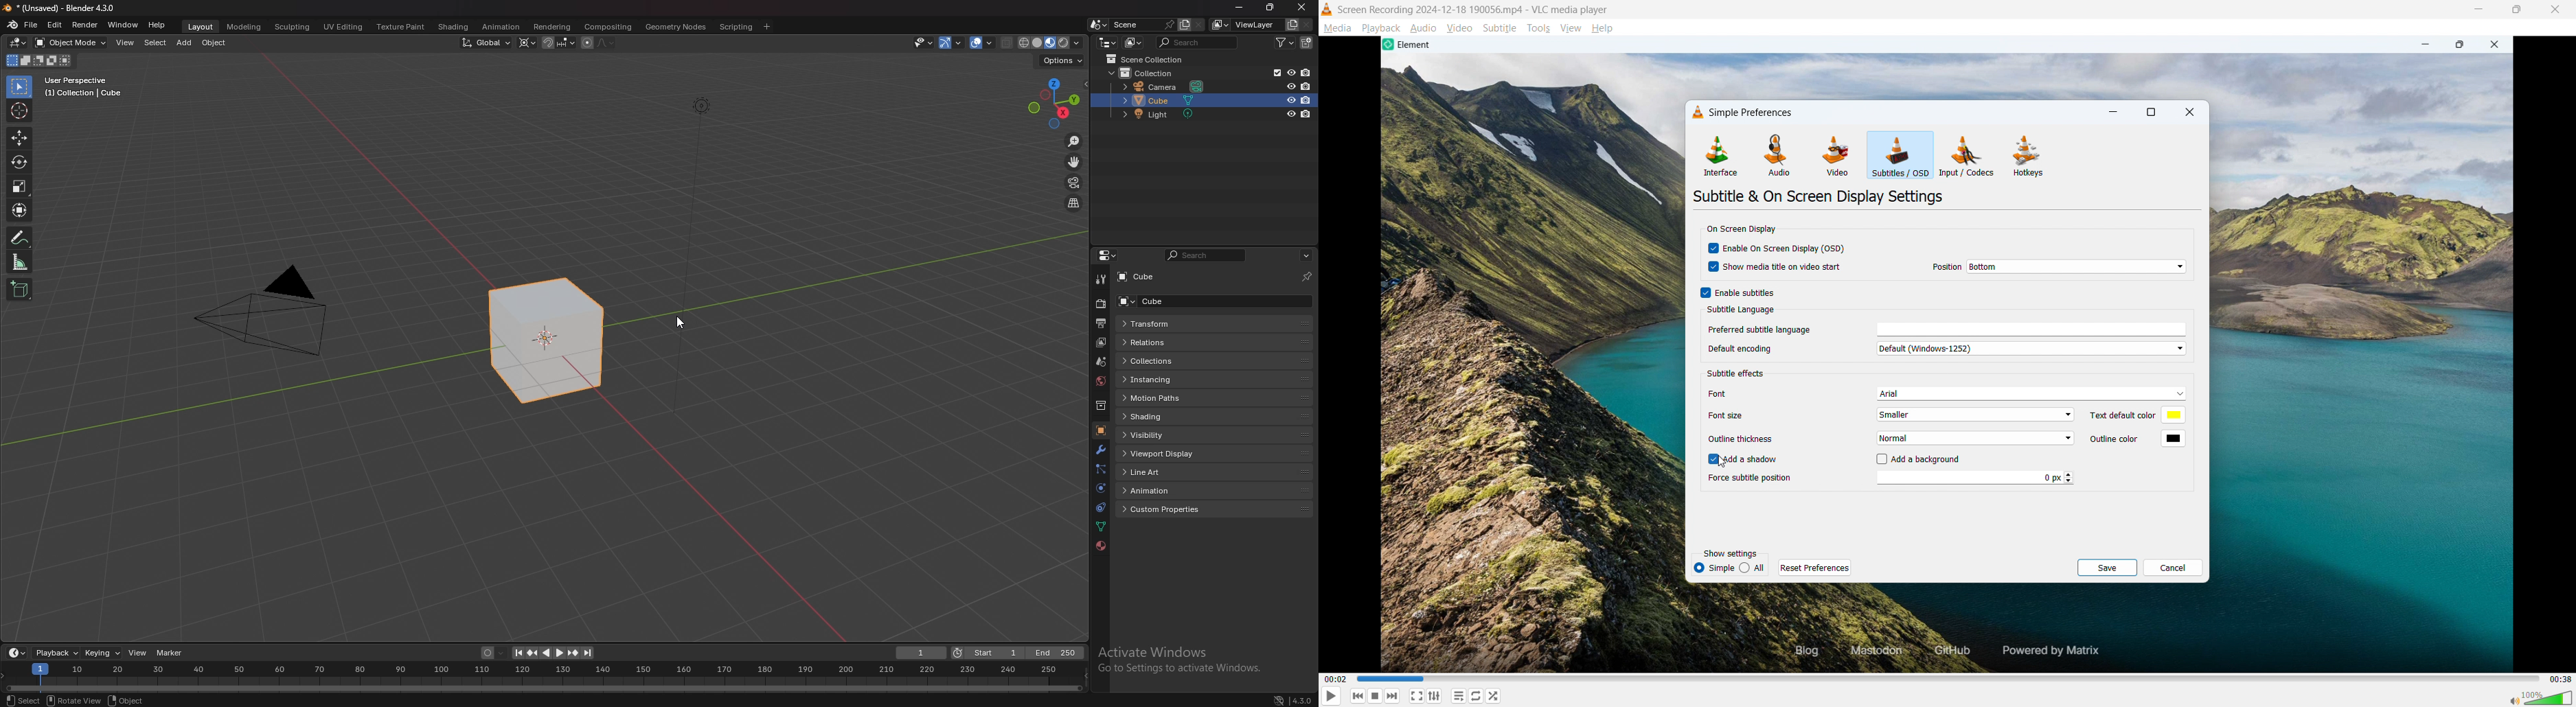  What do you see at coordinates (1100, 527) in the screenshot?
I see `data` at bounding box center [1100, 527].